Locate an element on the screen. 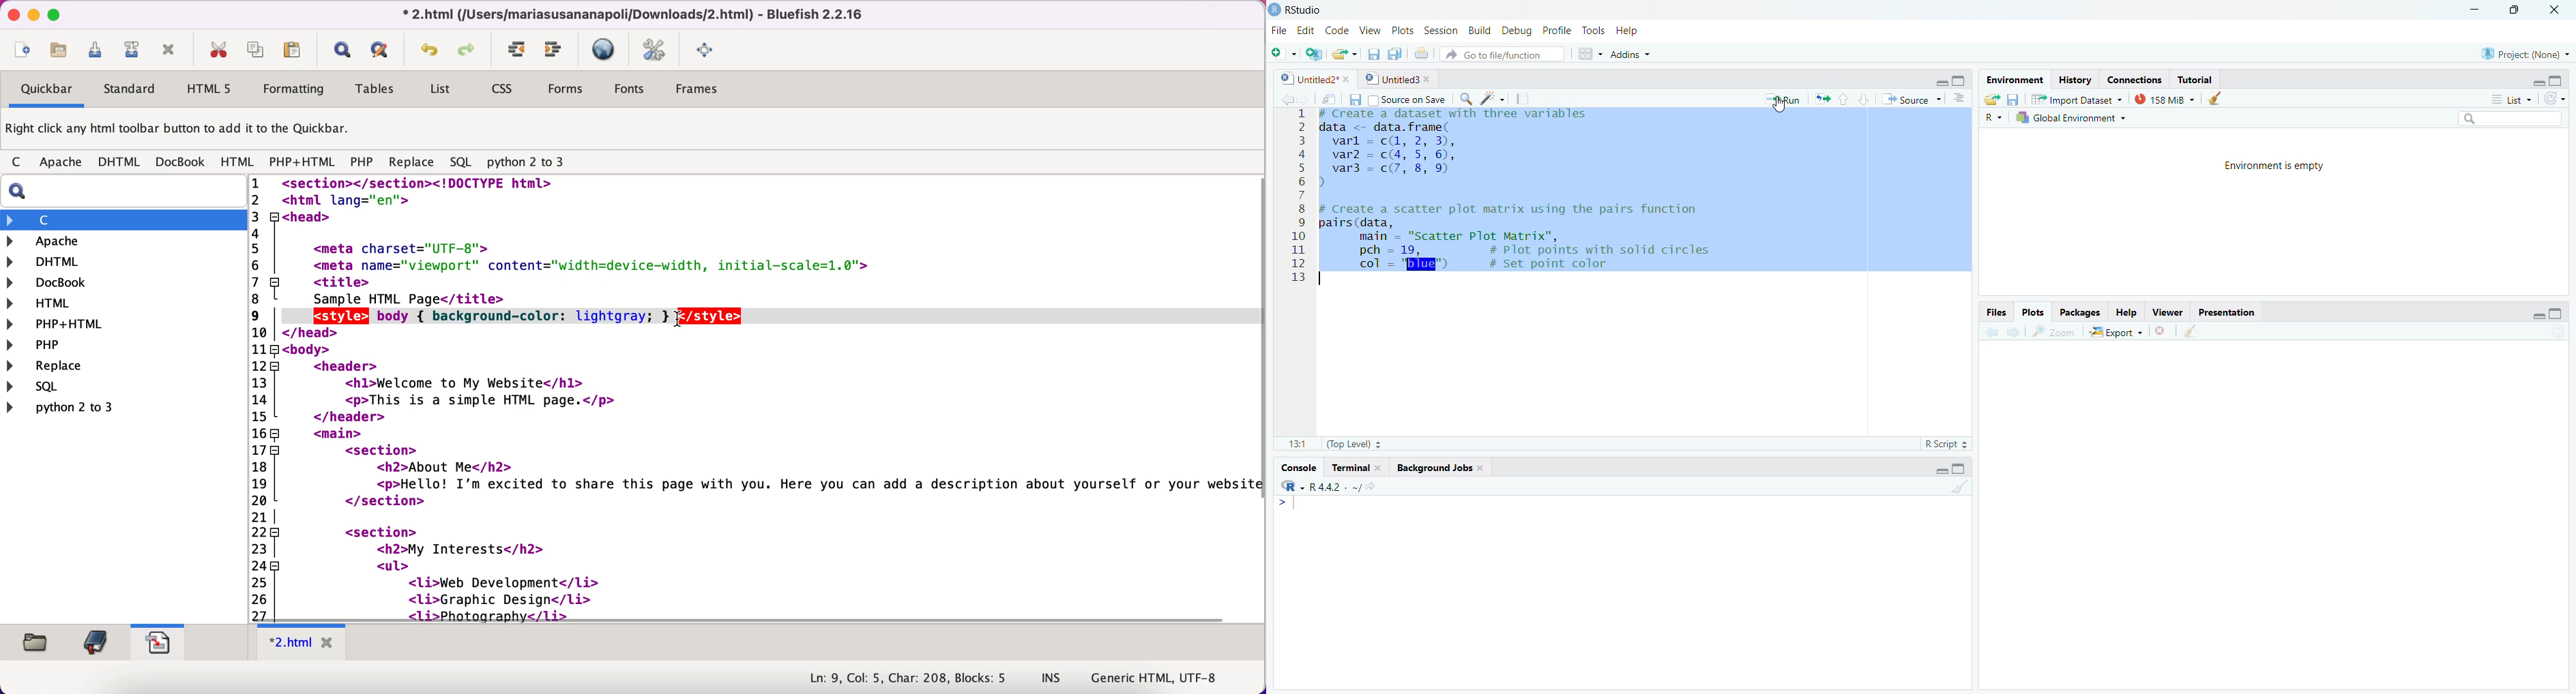 The width and height of the screenshot is (2576, 700). R442 - ~/ is located at coordinates (1350, 485).